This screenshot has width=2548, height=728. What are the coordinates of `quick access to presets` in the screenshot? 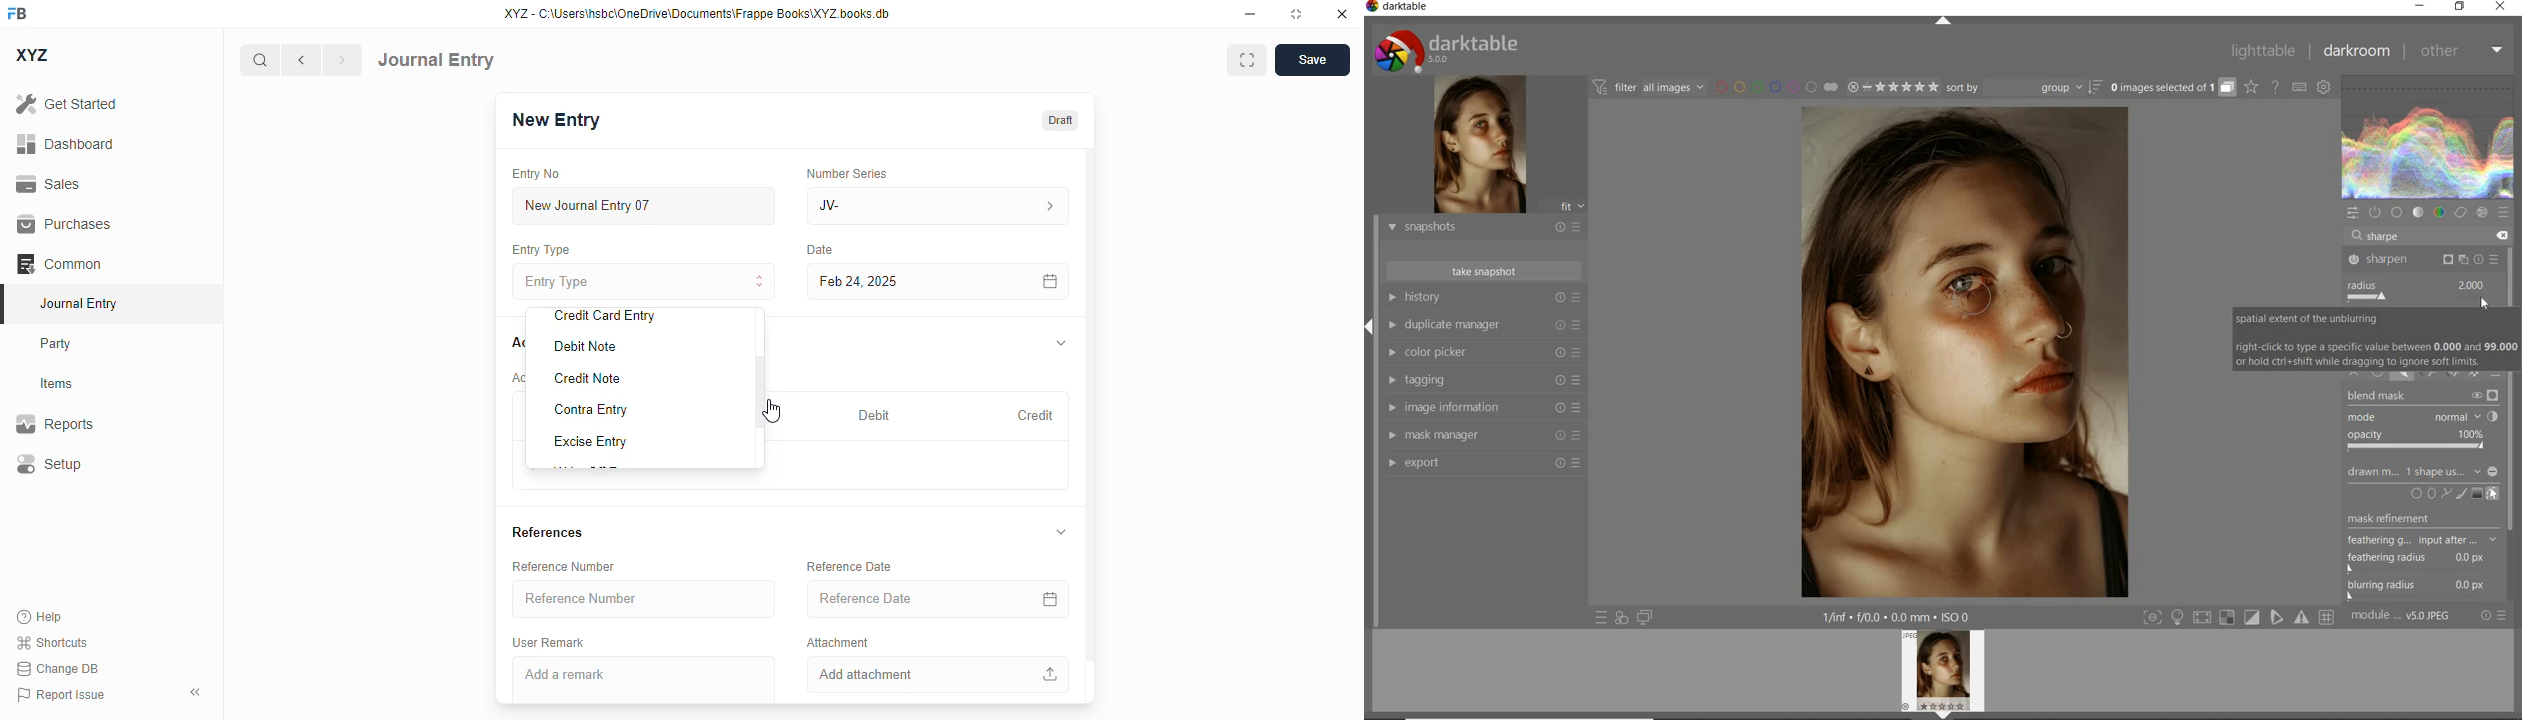 It's located at (1602, 617).